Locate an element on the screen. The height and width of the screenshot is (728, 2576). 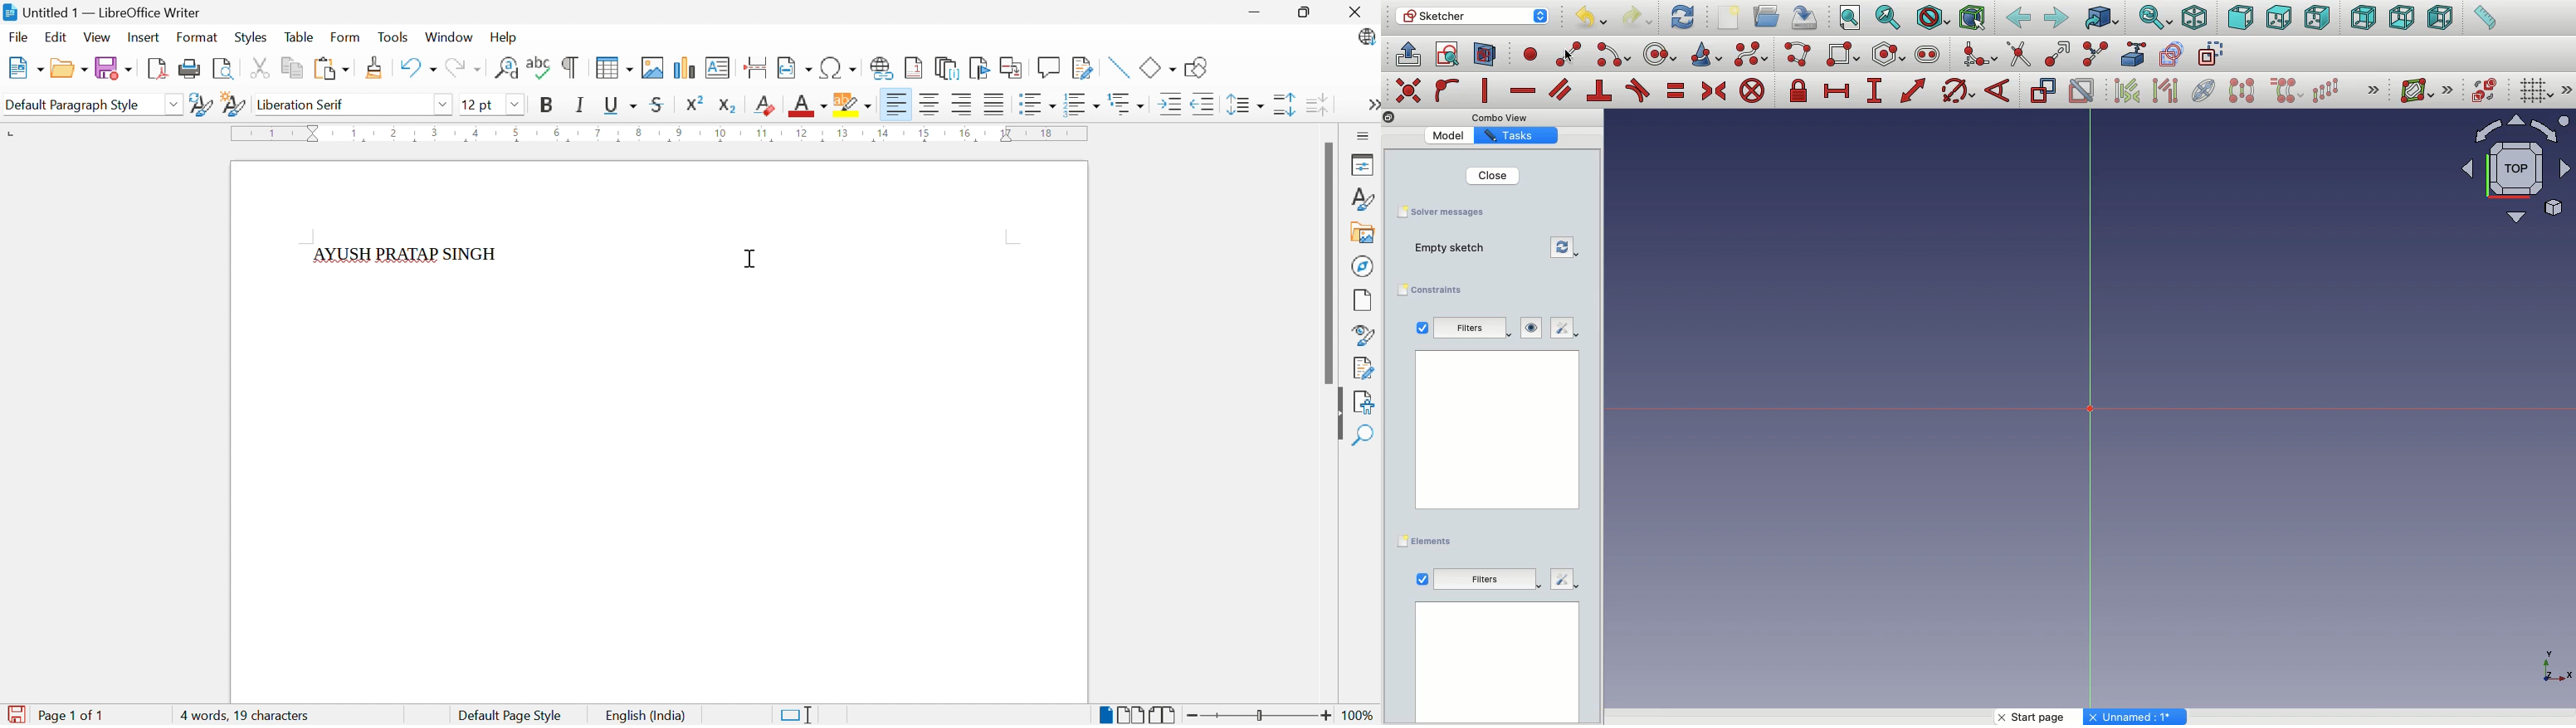
Checkbox is located at coordinates (1421, 328).